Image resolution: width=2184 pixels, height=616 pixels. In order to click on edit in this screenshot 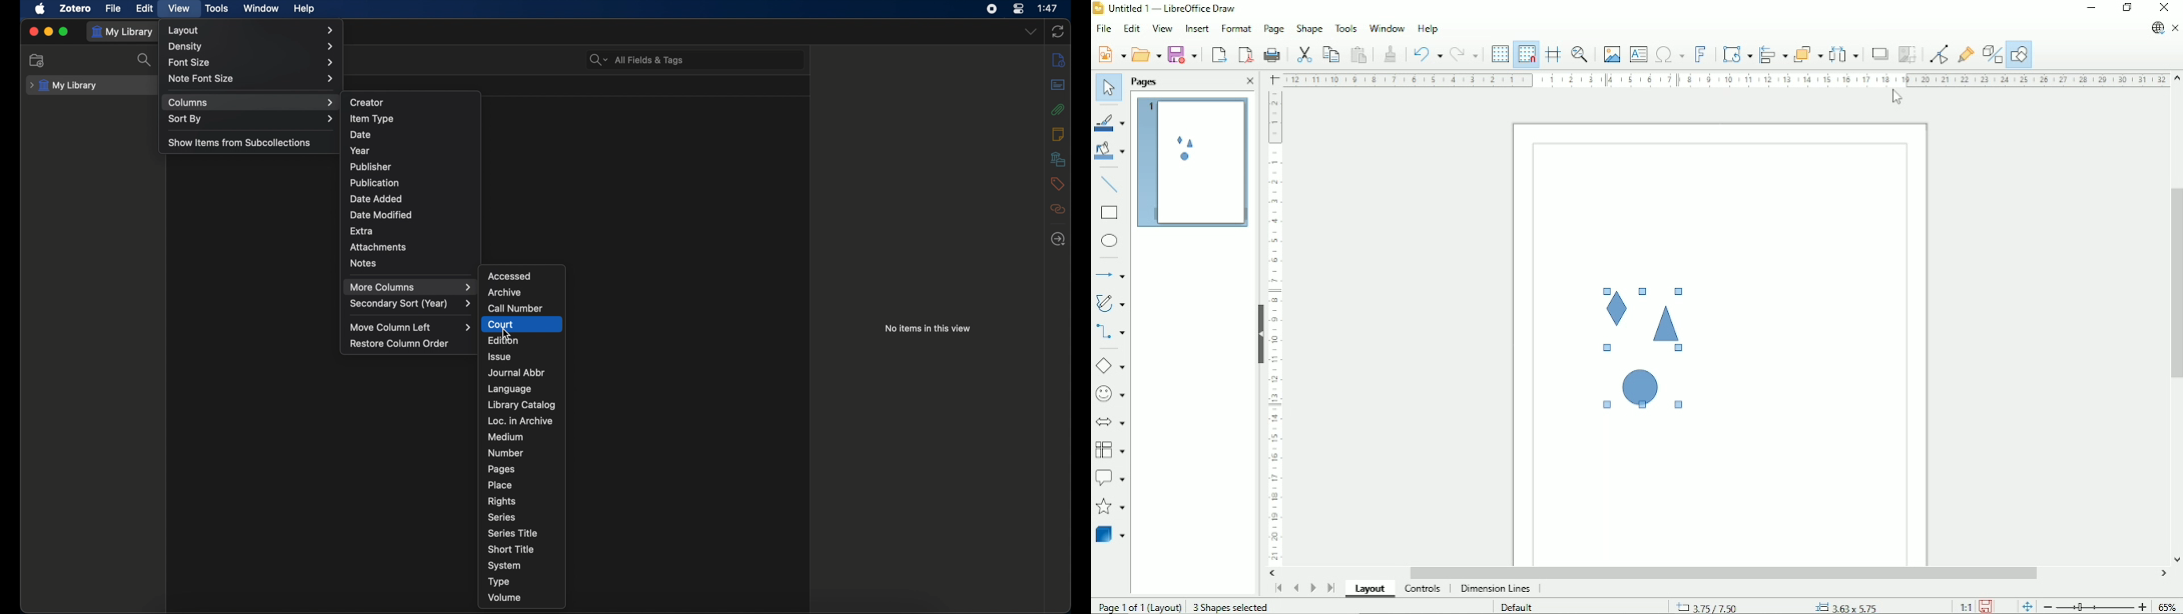, I will do `click(144, 9)`.